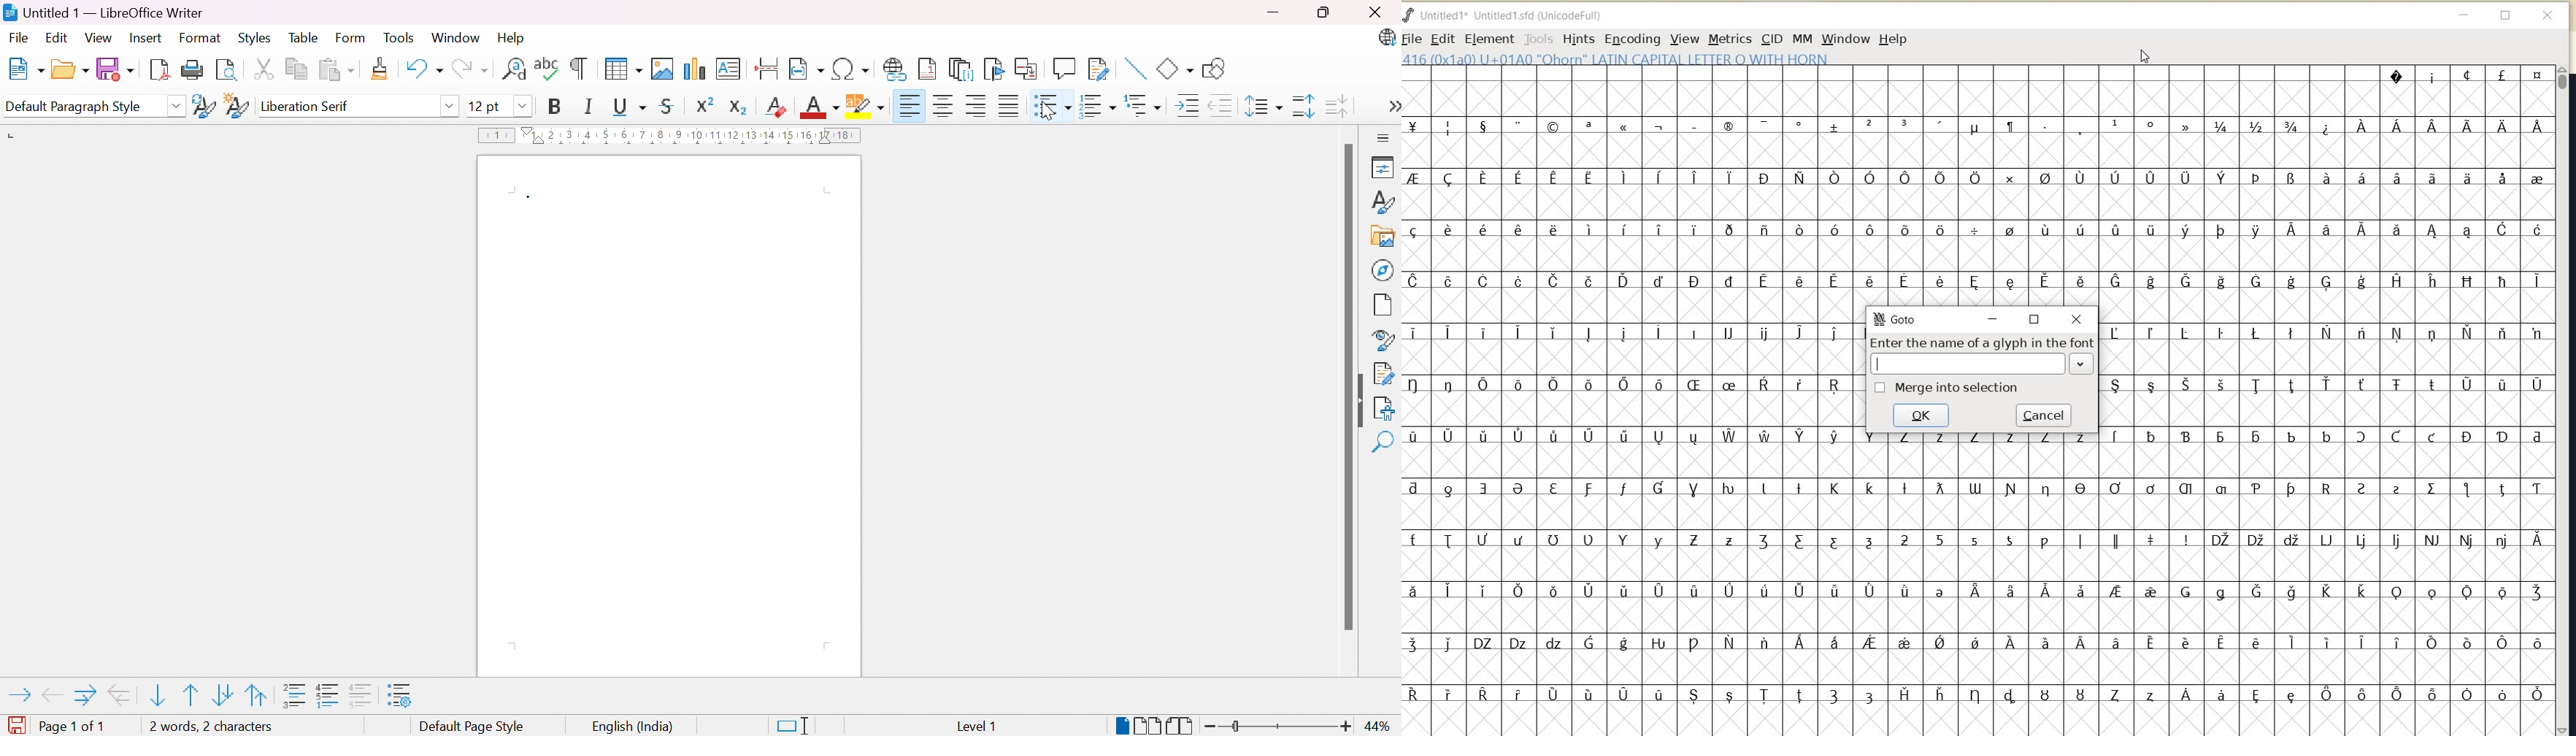  What do you see at coordinates (99, 39) in the screenshot?
I see `View` at bounding box center [99, 39].